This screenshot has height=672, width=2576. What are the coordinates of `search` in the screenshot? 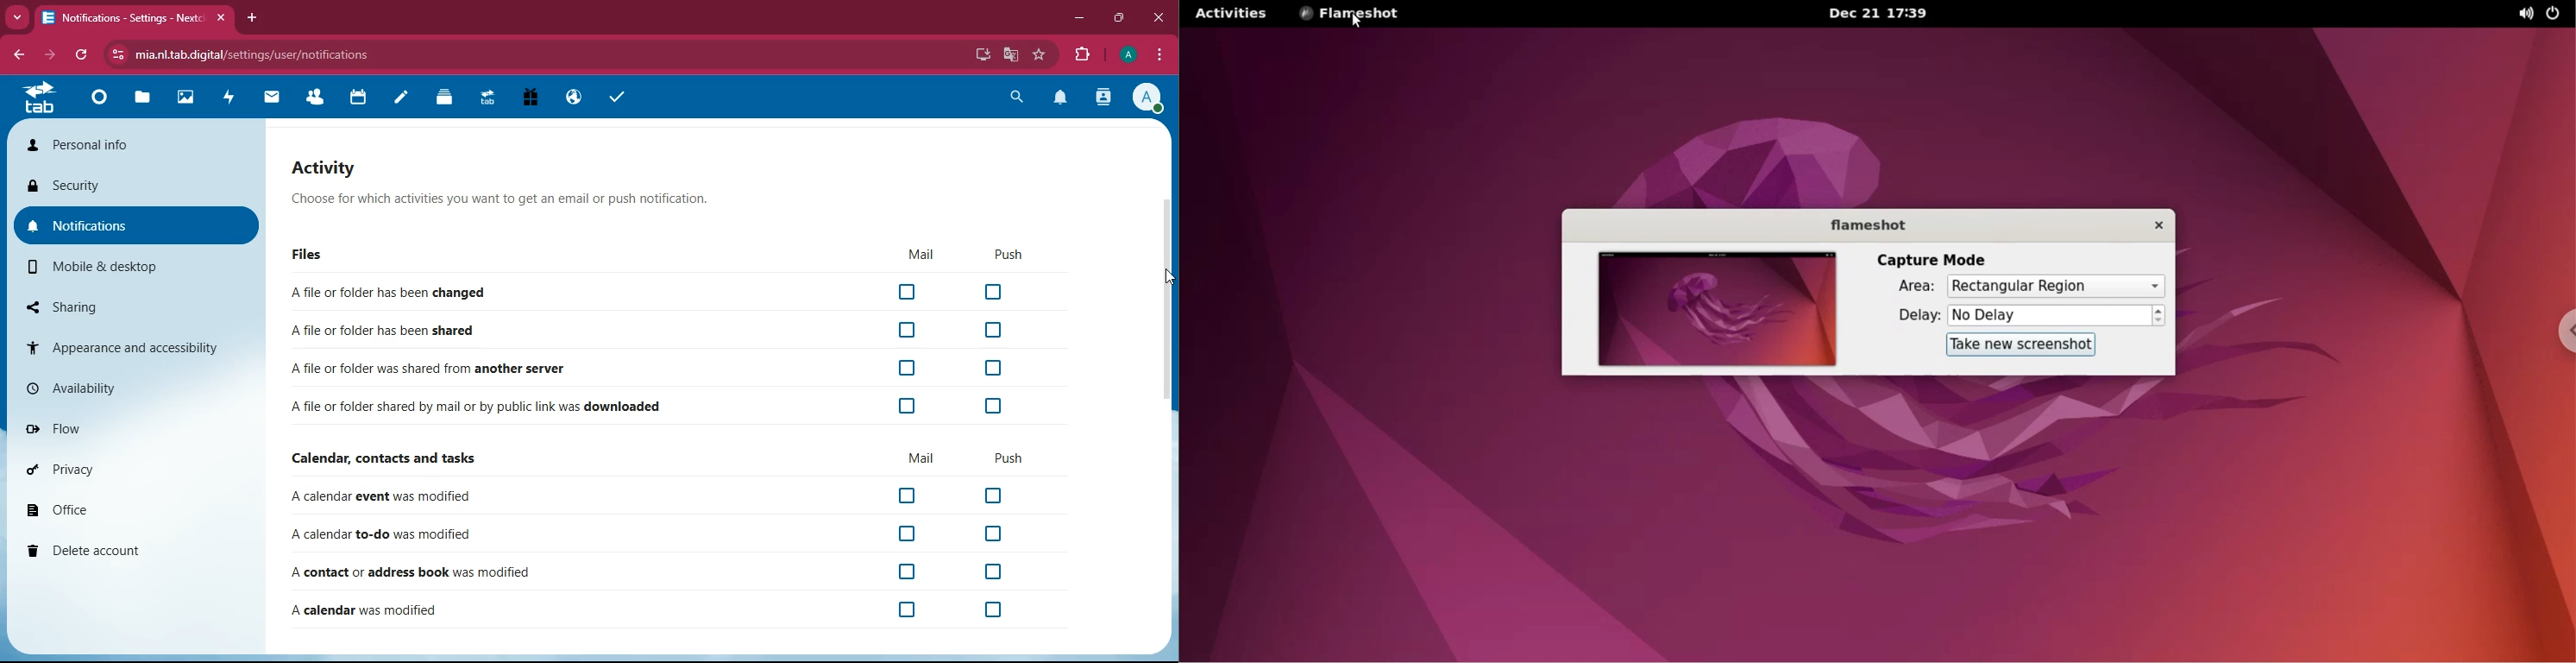 It's located at (1015, 98).